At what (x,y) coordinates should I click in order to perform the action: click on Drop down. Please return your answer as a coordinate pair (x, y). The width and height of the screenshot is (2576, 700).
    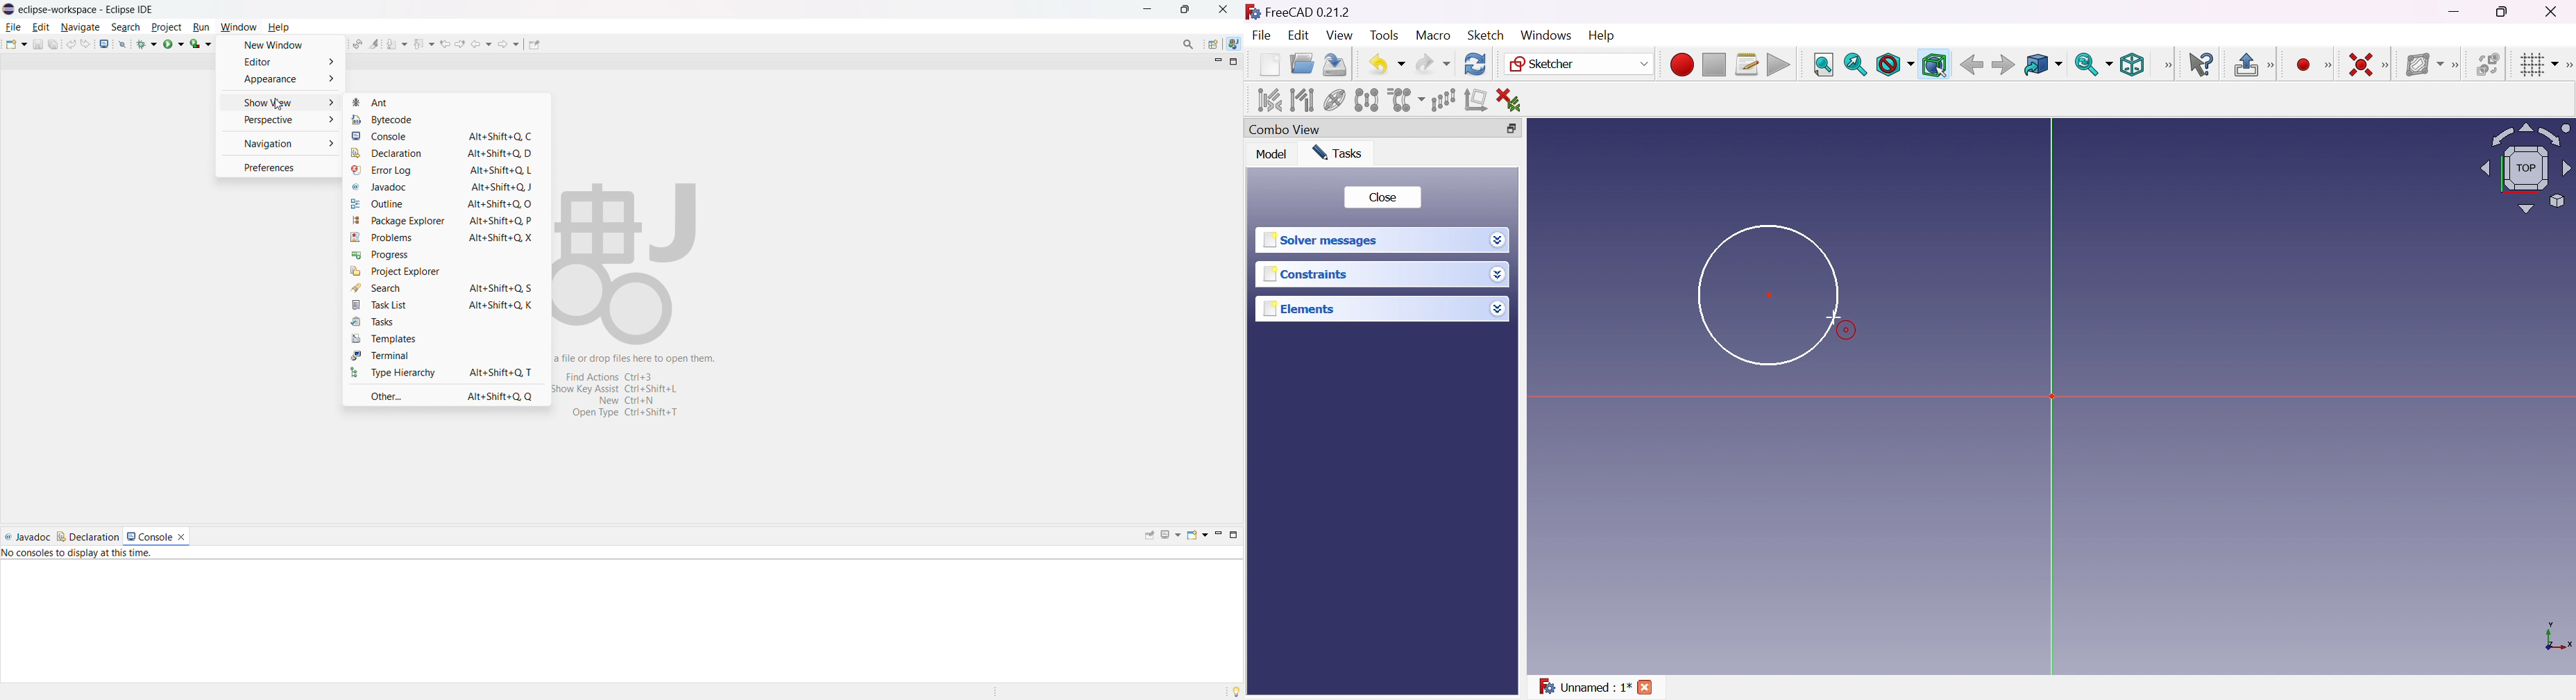
    Looking at the image, I should click on (1500, 274).